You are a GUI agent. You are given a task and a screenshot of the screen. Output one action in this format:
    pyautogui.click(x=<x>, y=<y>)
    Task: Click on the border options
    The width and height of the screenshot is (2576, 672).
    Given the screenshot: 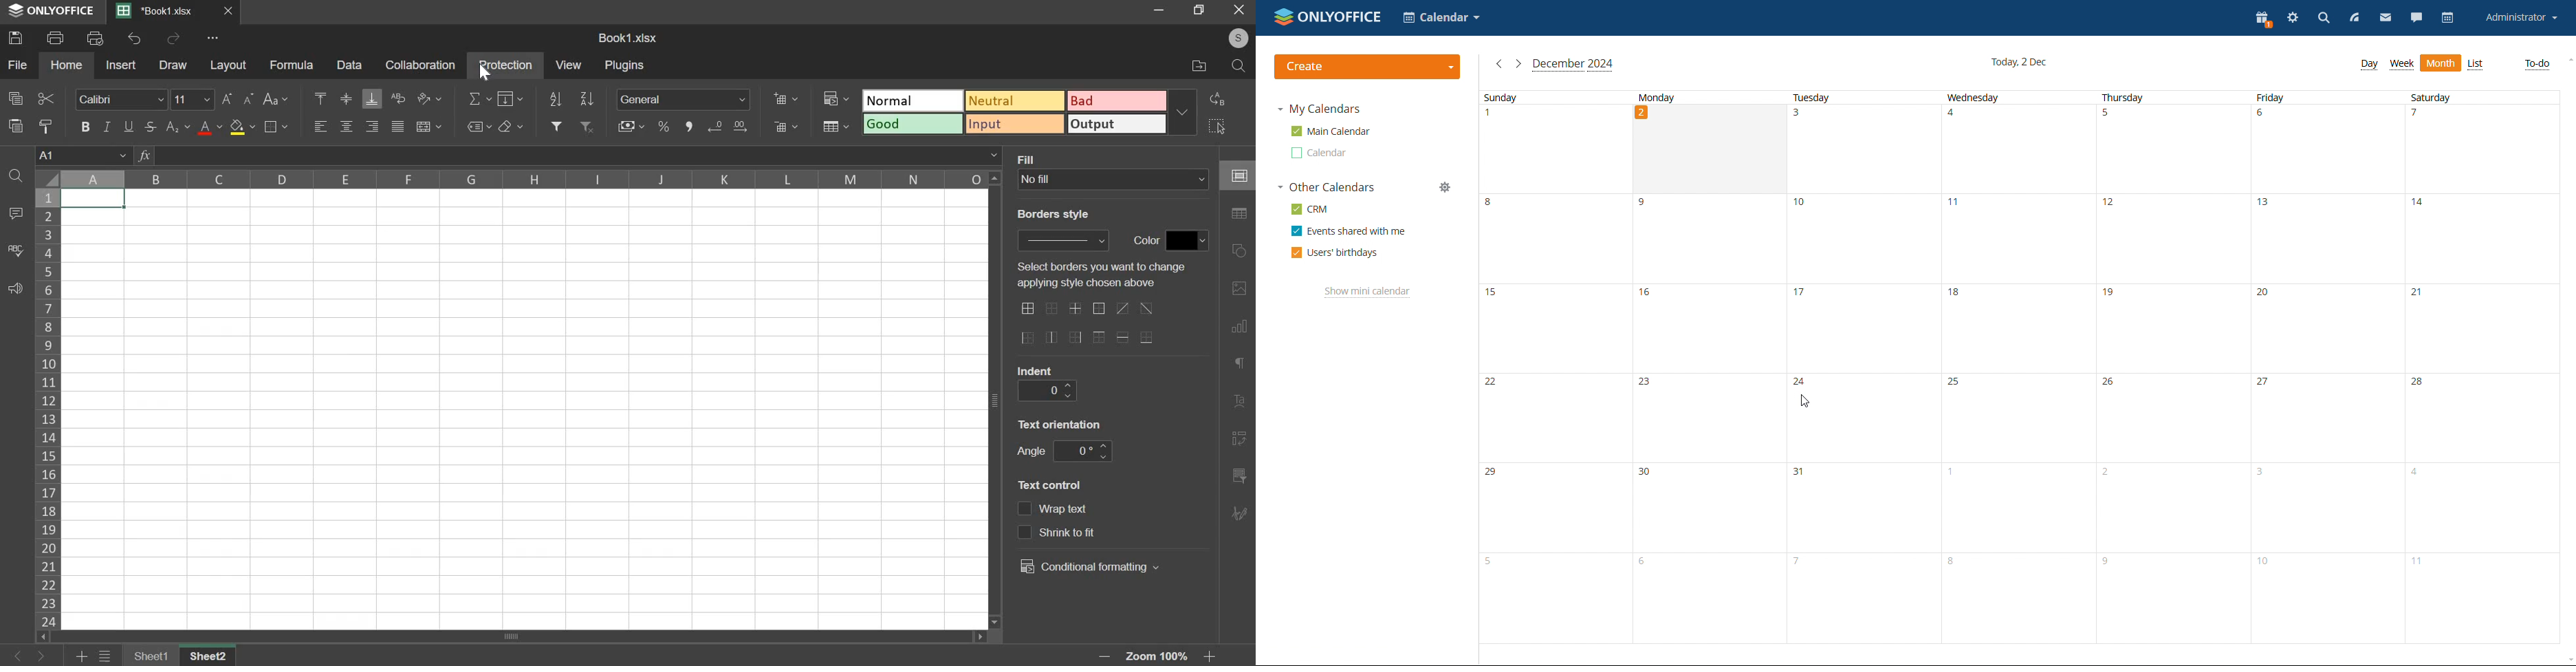 What is the action you would take?
    pyautogui.click(x=1053, y=310)
    